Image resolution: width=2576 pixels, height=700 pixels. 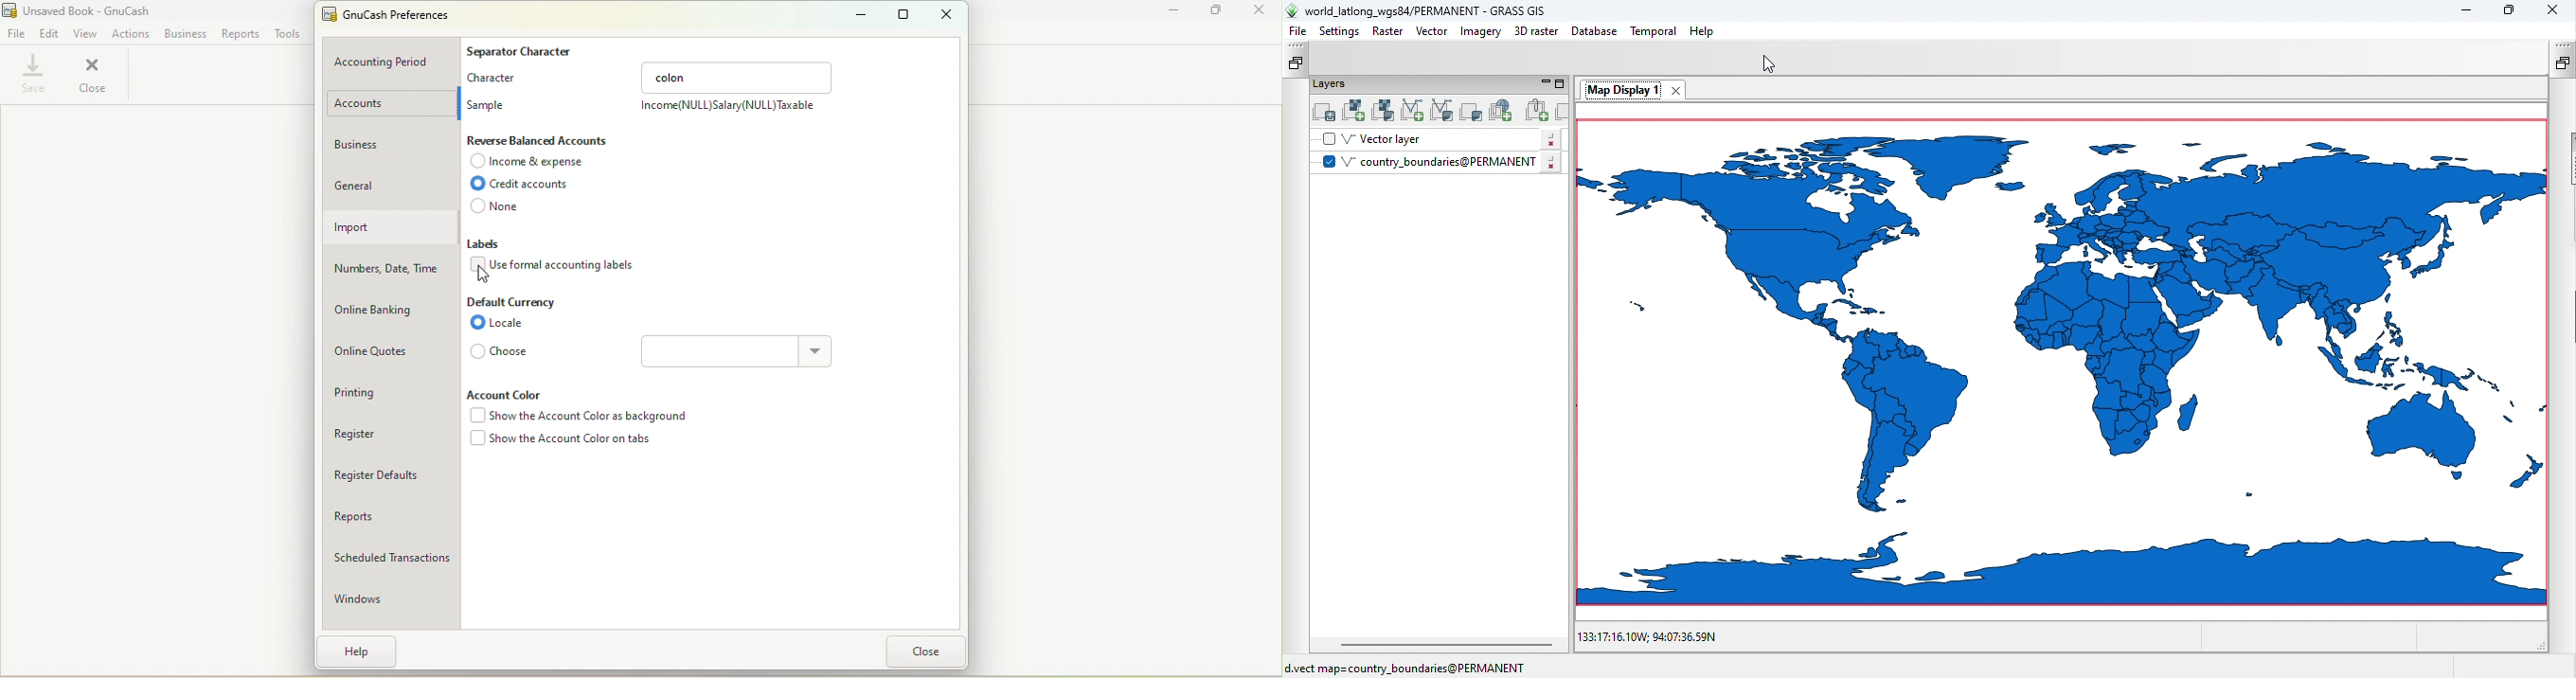 What do you see at coordinates (562, 442) in the screenshot?
I see `Show the account color on tabs` at bounding box center [562, 442].